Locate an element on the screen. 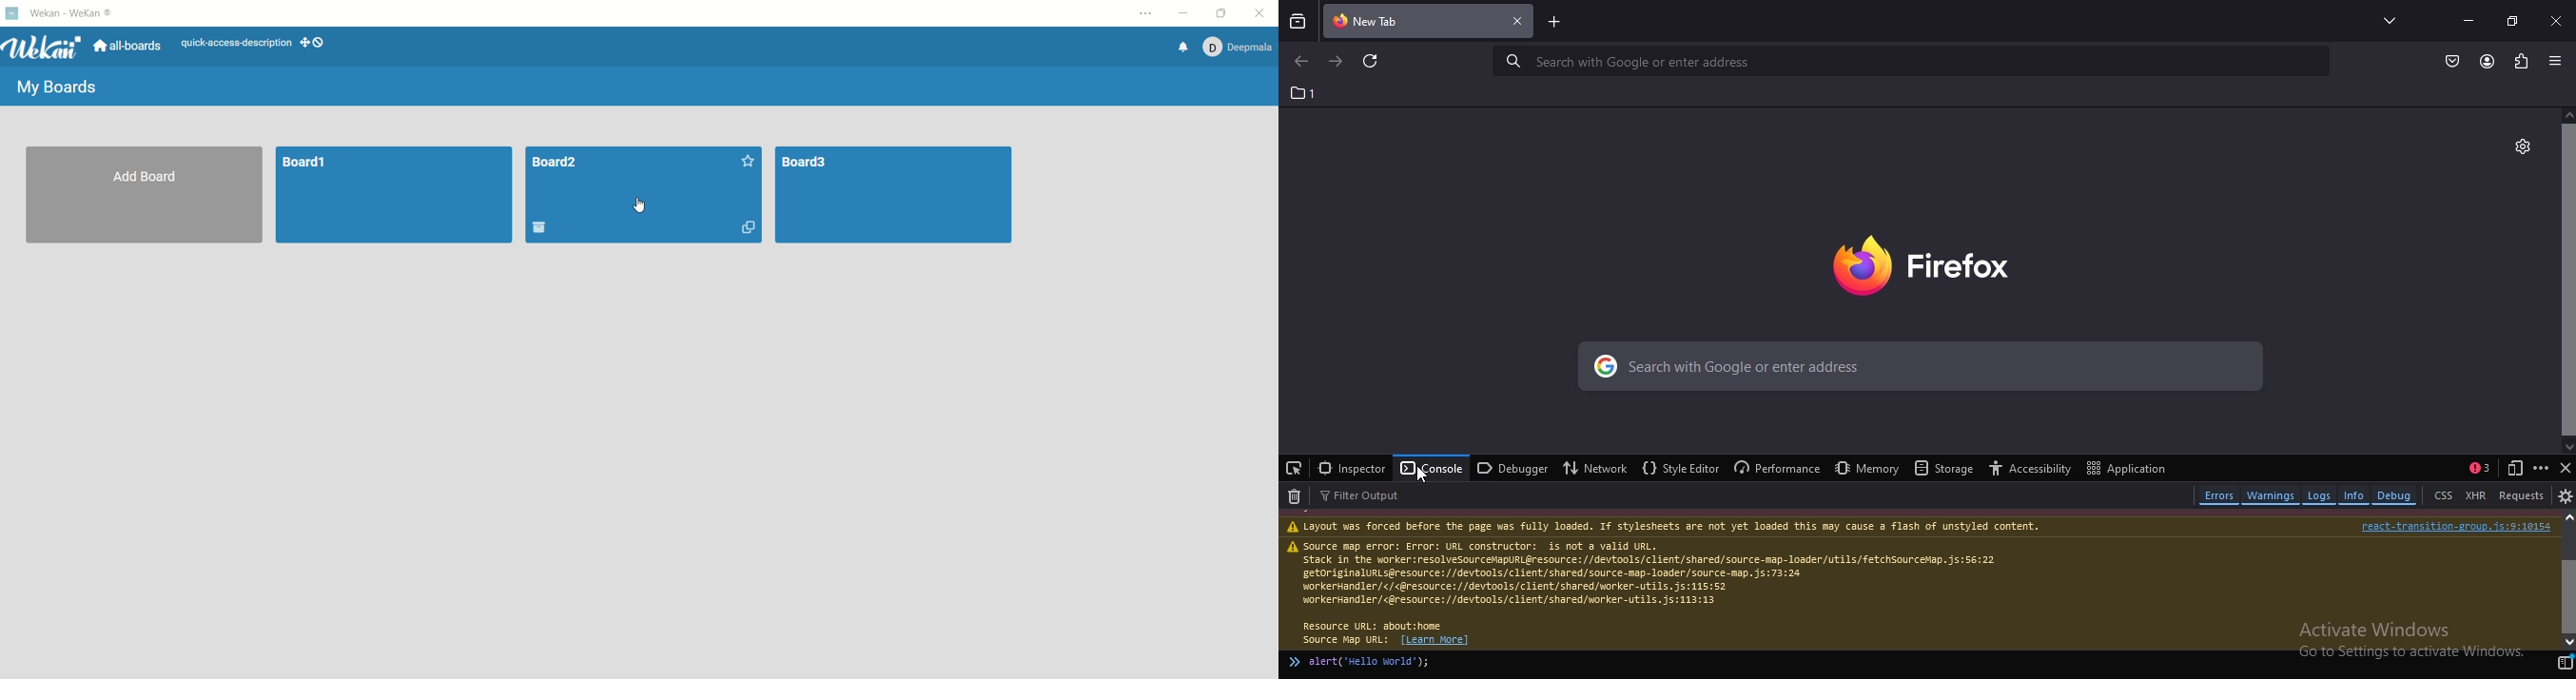 This screenshot has height=700, width=2576. delete is located at coordinates (541, 229).